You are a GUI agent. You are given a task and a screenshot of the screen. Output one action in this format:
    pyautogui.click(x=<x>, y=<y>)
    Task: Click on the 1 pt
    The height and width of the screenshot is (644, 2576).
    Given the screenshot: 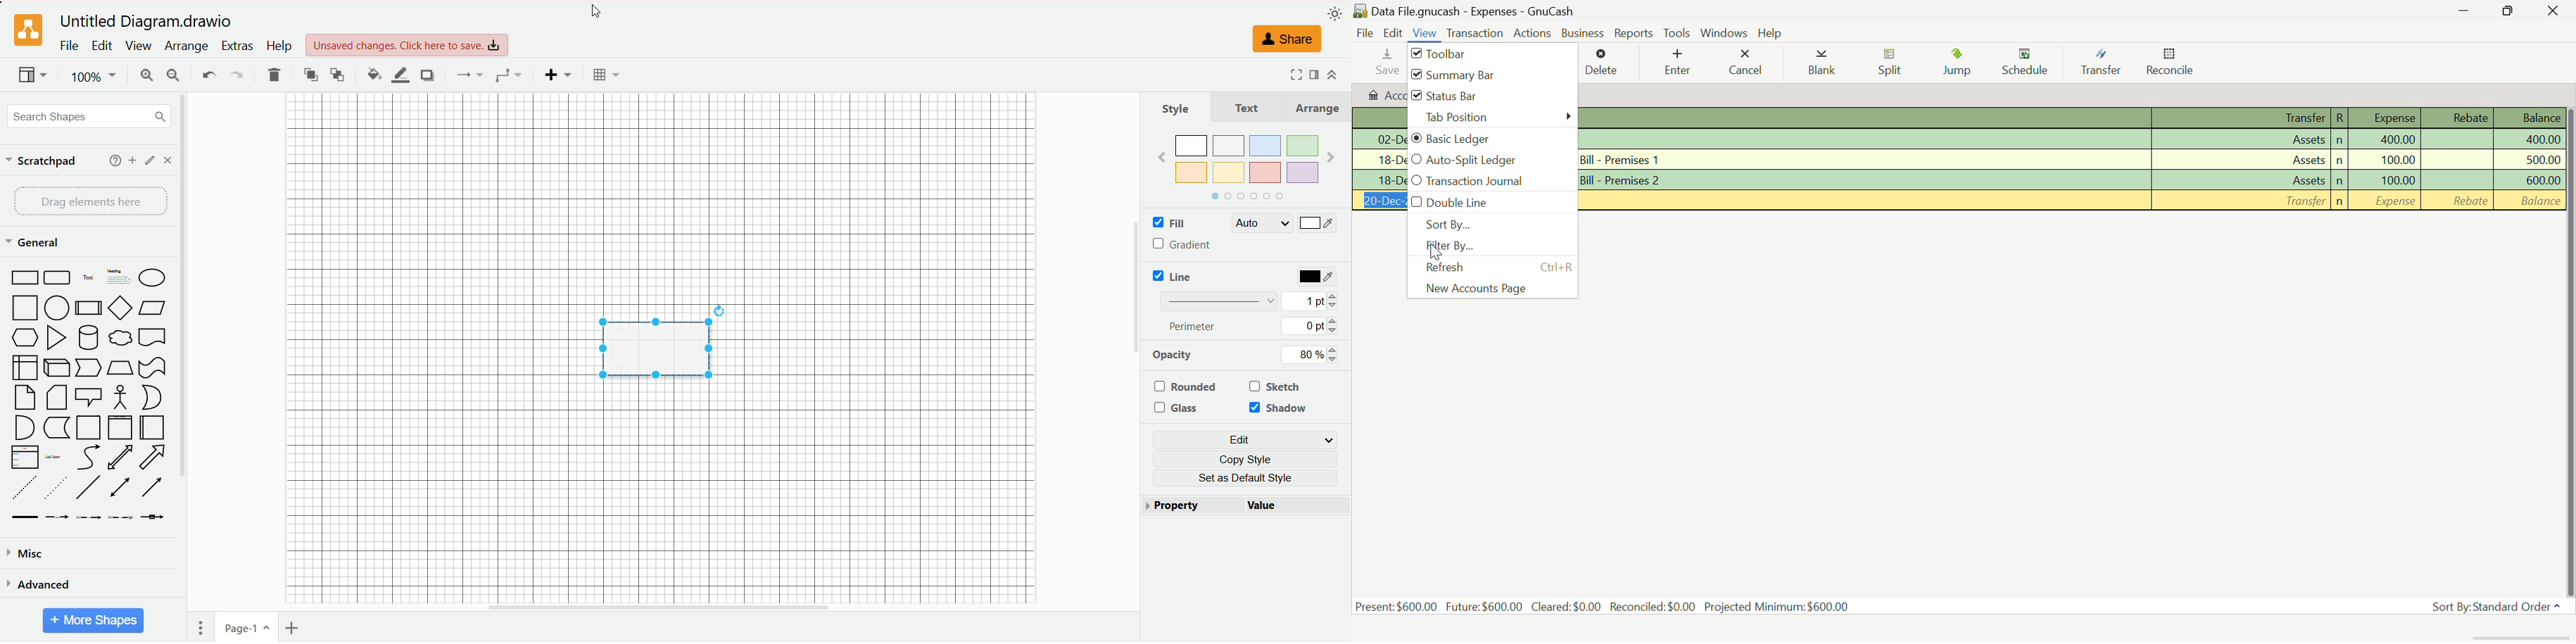 What is the action you would take?
    pyautogui.click(x=1310, y=300)
    